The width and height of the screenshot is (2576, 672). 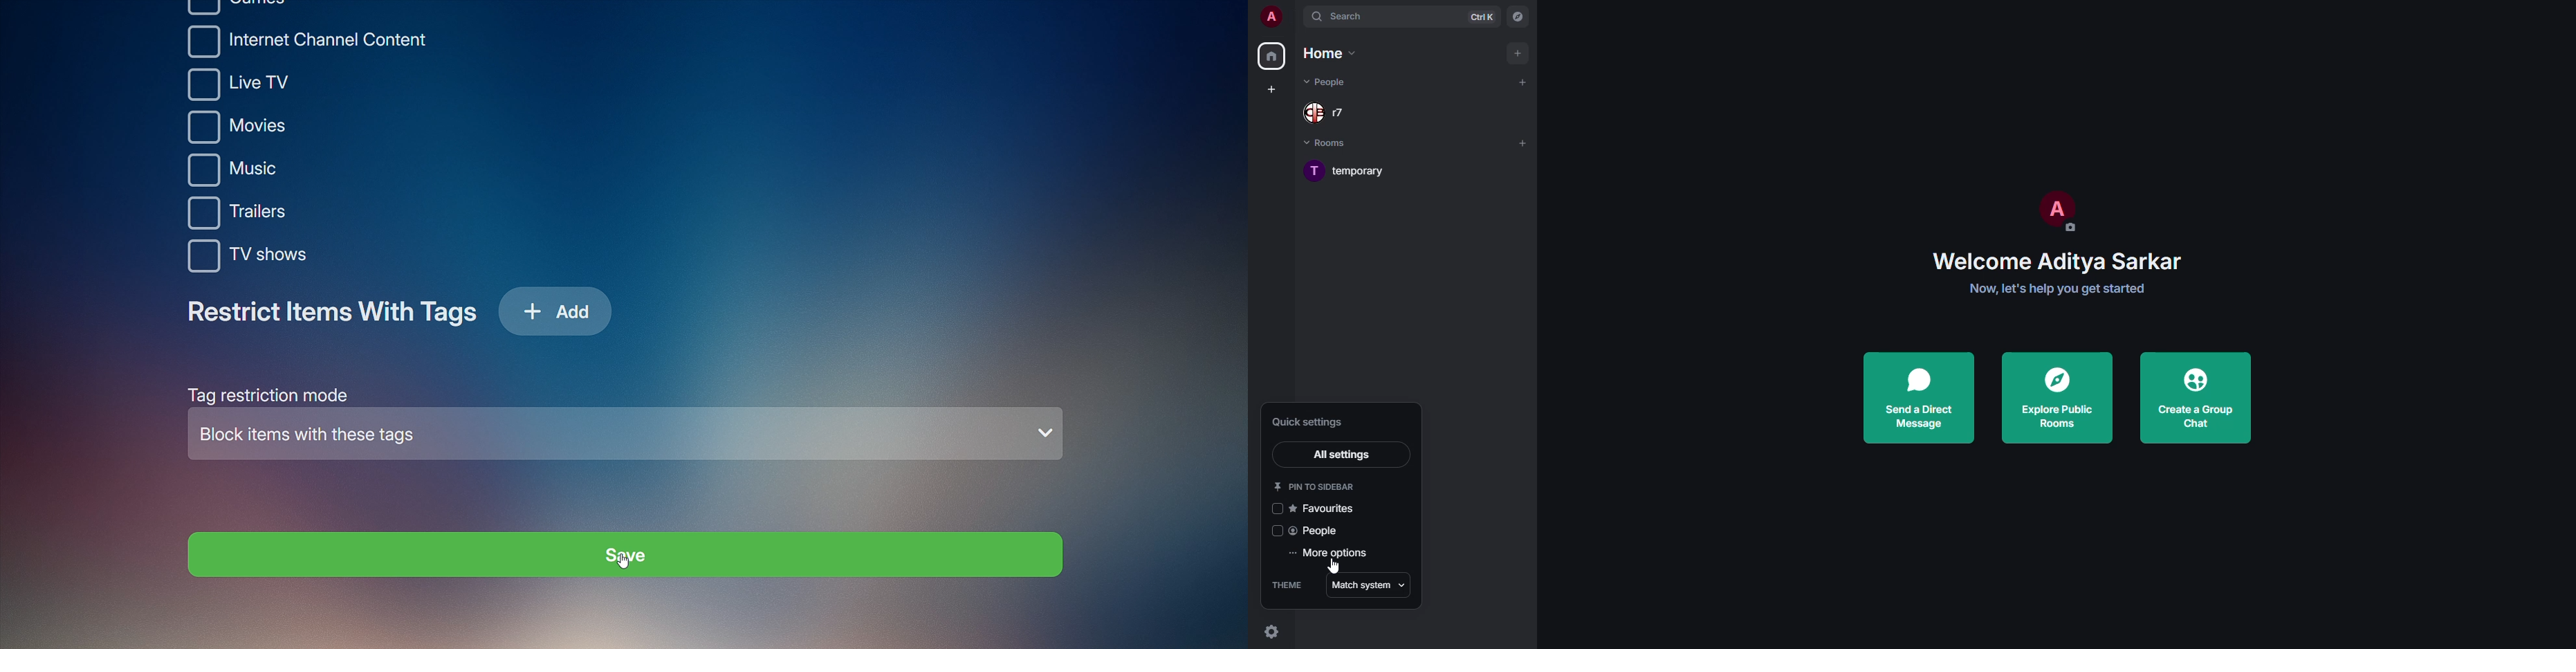 I want to click on people, so click(x=1339, y=112).